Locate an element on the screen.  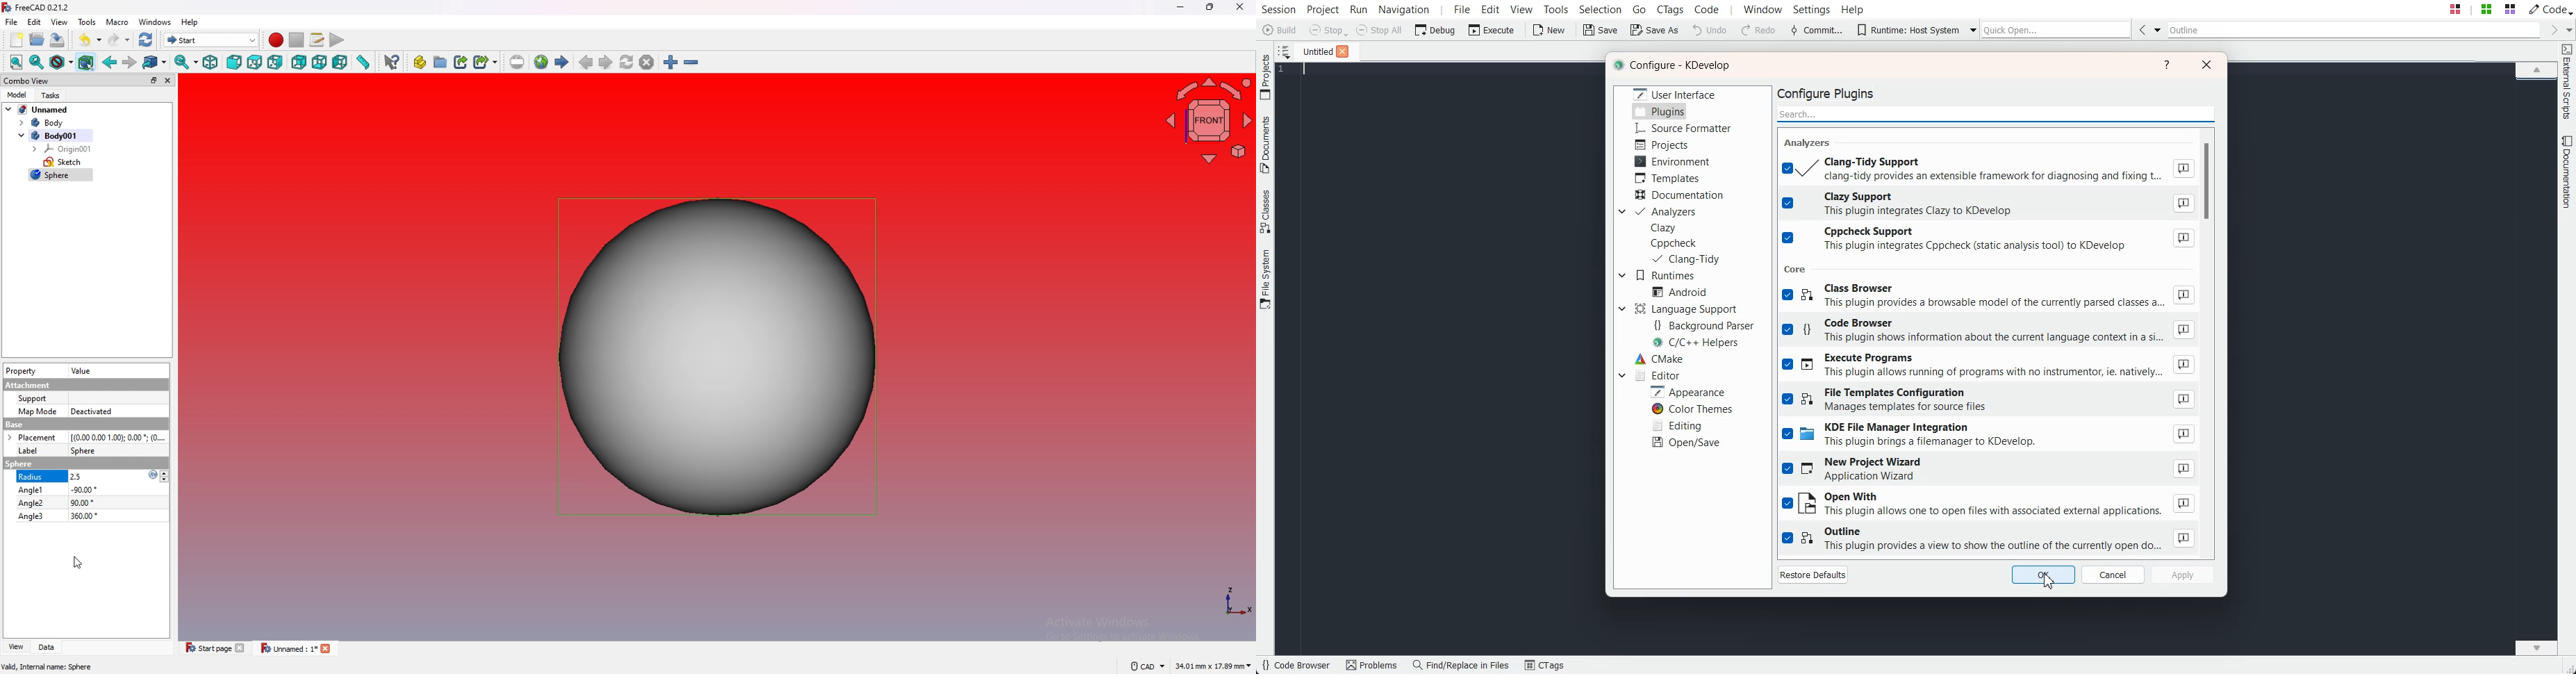
property is located at coordinates (22, 371).